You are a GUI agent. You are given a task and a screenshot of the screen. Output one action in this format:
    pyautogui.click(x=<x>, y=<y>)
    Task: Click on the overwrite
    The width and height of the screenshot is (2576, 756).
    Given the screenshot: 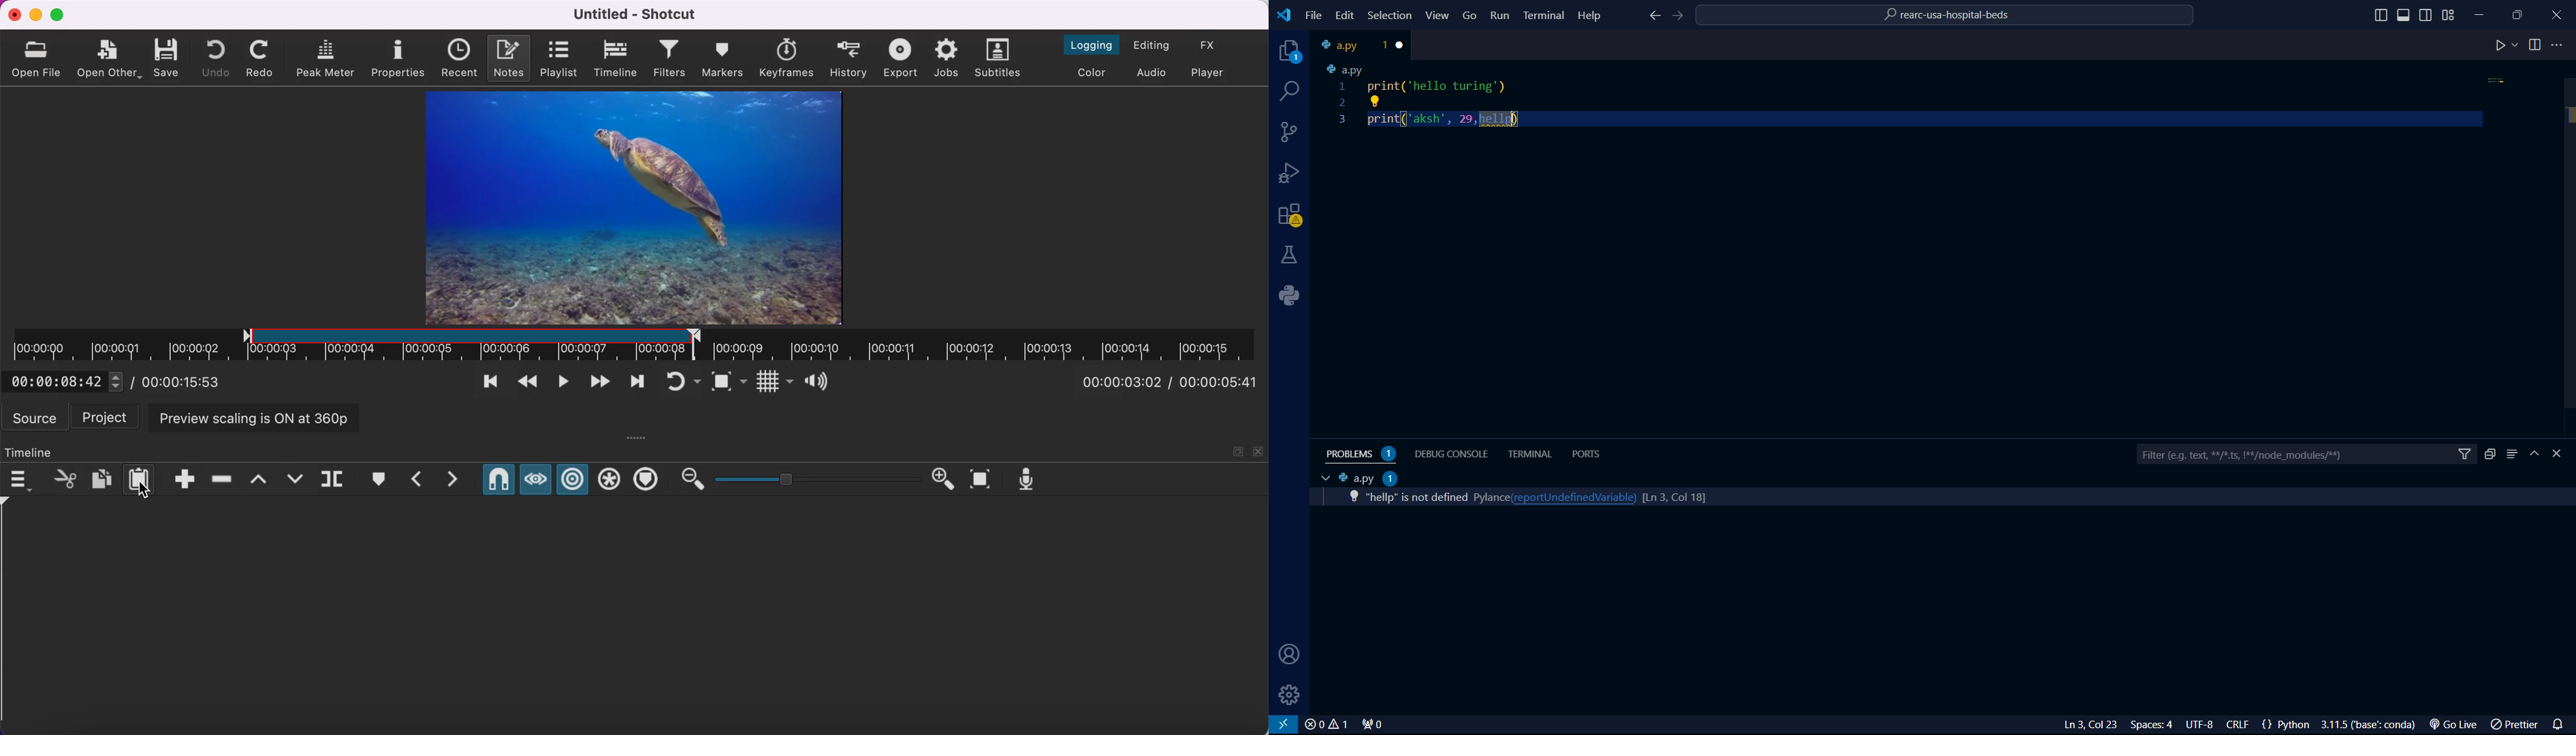 What is the action you would take?
    pyautogui.click(x=294, y=479)
    